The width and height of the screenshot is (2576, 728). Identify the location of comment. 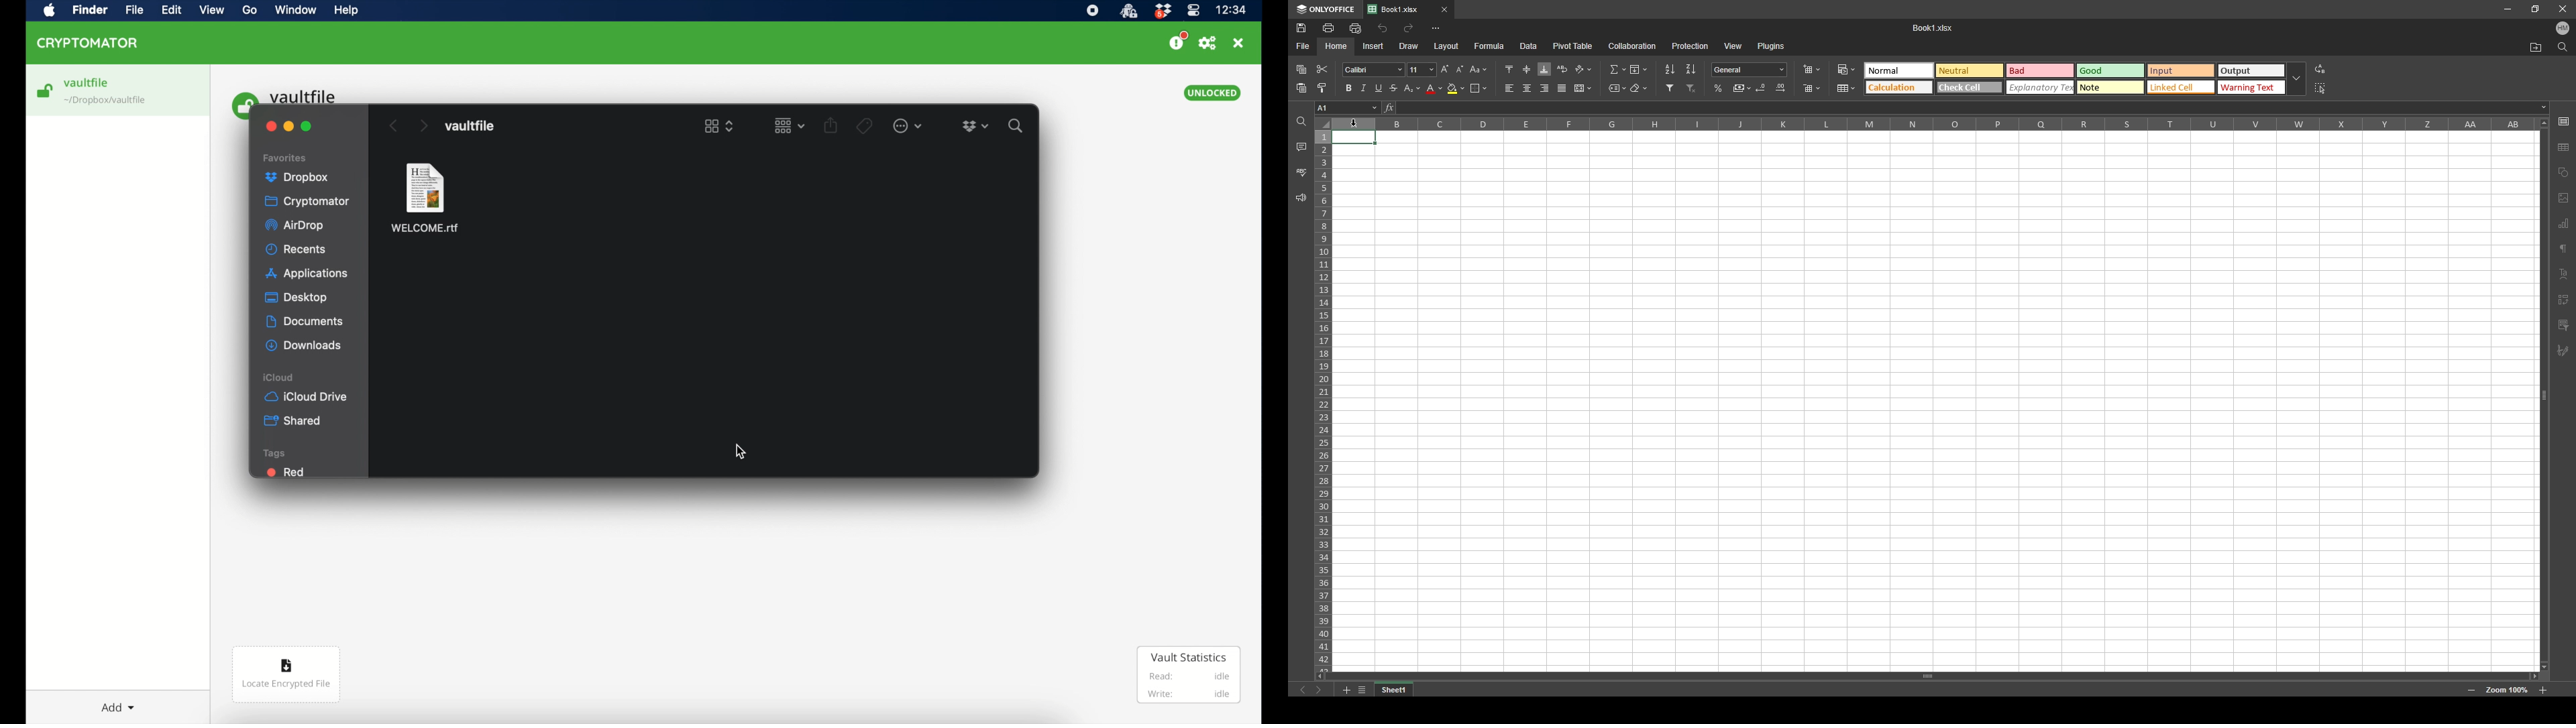
(2563, 325).